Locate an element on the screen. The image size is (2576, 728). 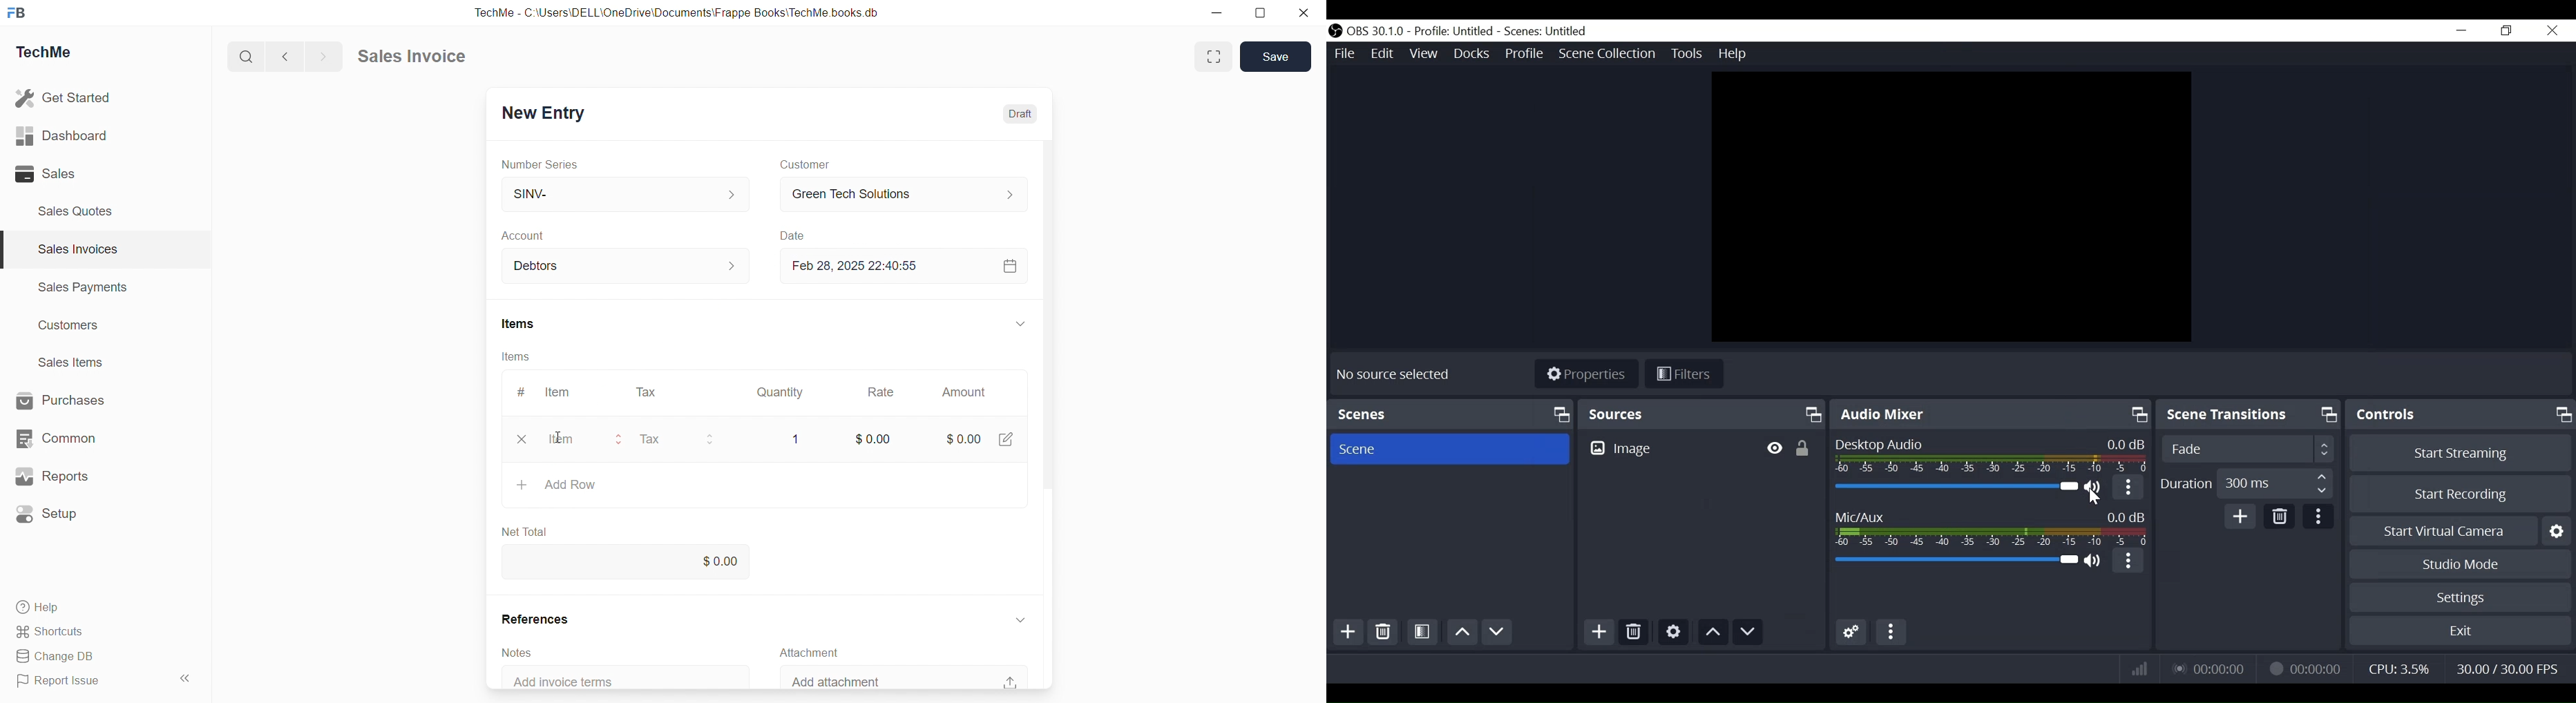
Cursor is located at coordinates (2101, 500).